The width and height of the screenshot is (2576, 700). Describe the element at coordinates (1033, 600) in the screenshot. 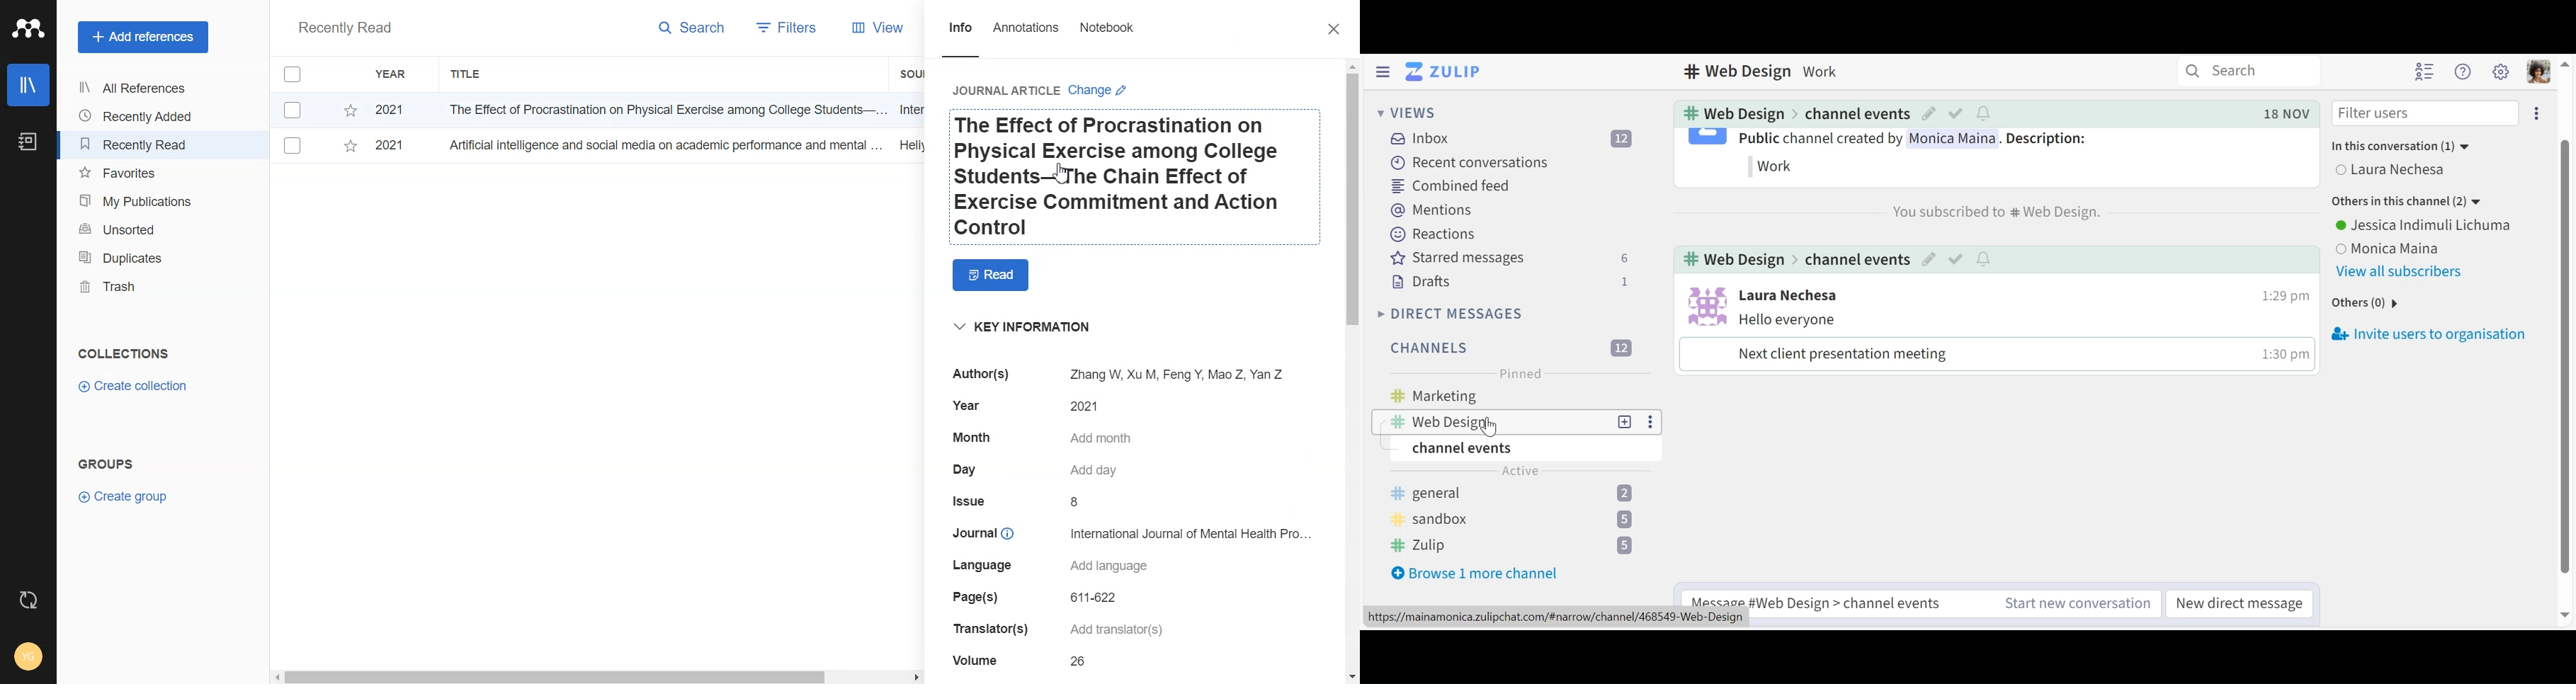

I see `Page(s) 611-622` at that location.